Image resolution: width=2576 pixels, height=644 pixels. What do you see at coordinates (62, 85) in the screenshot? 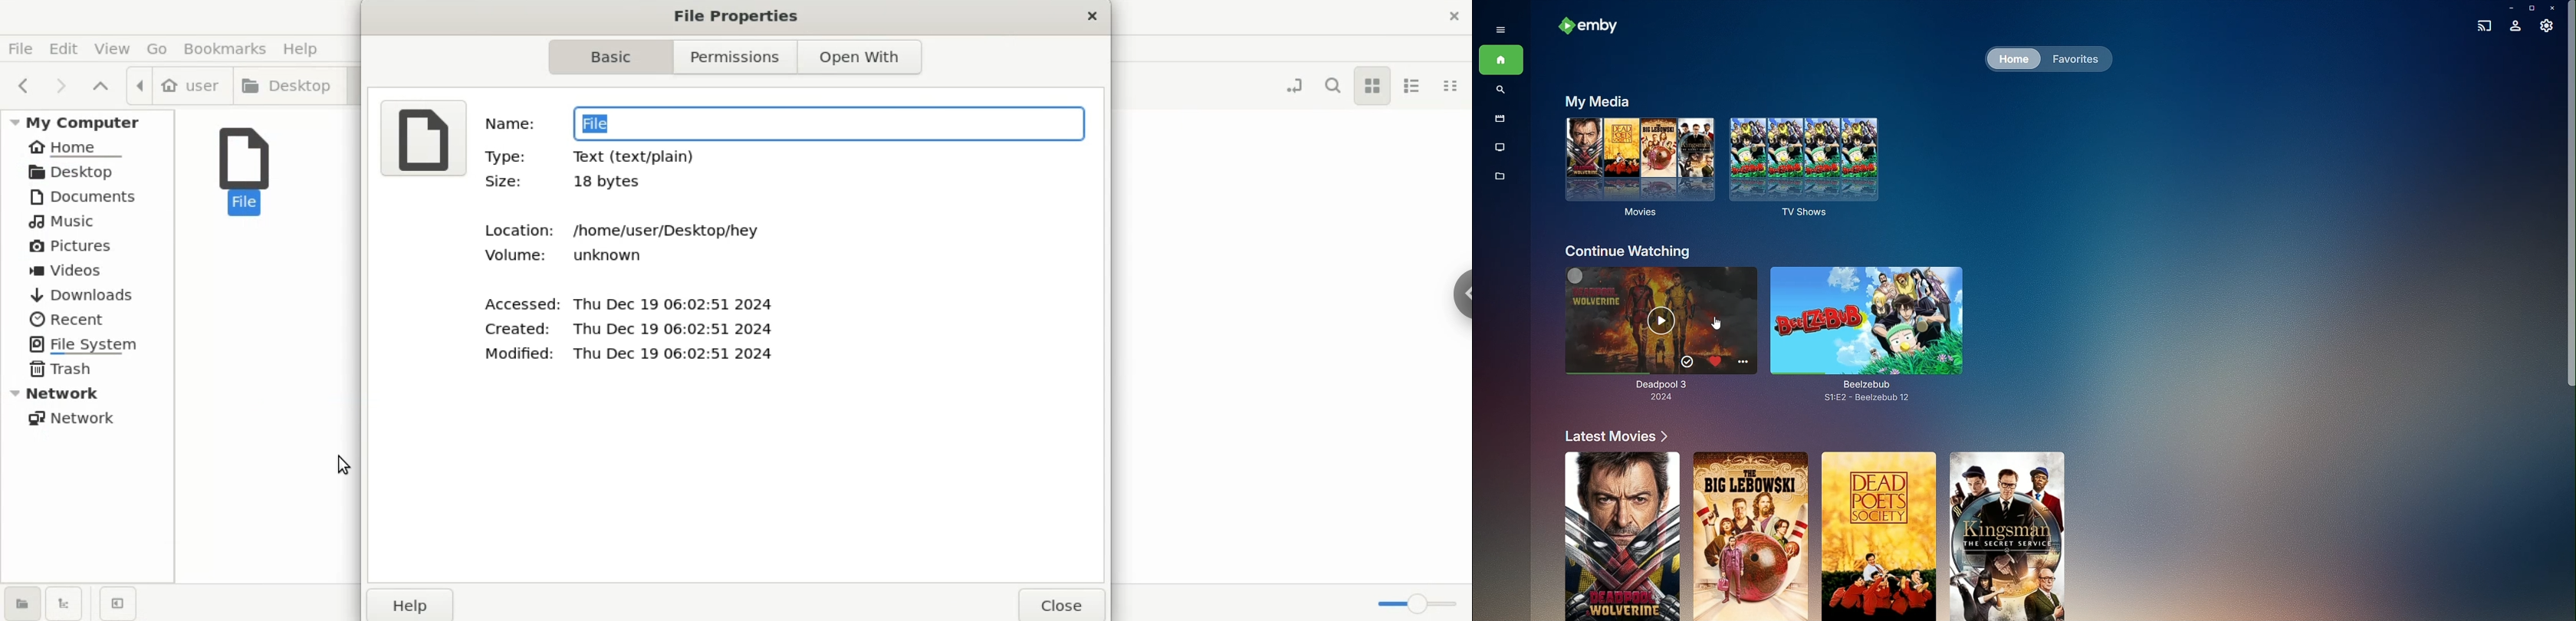
I see `nect` at bounding box center [62, 85].